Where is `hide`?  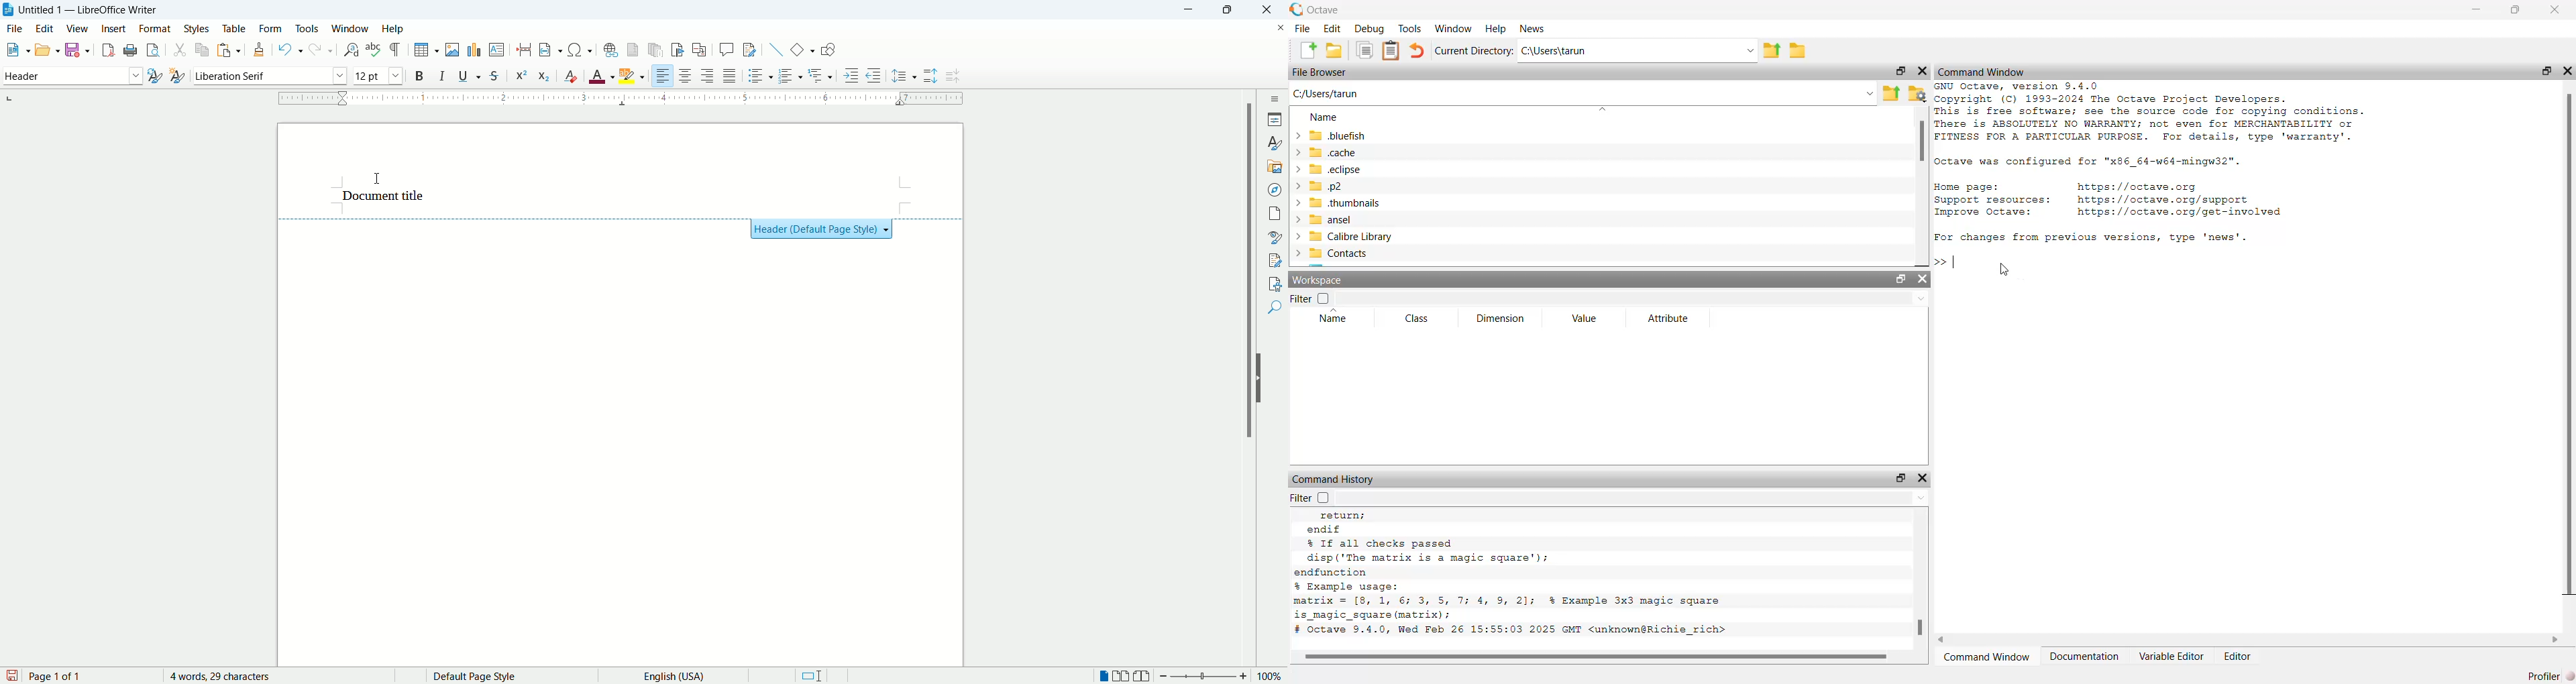 hide is located at coordinates (1263, 382).